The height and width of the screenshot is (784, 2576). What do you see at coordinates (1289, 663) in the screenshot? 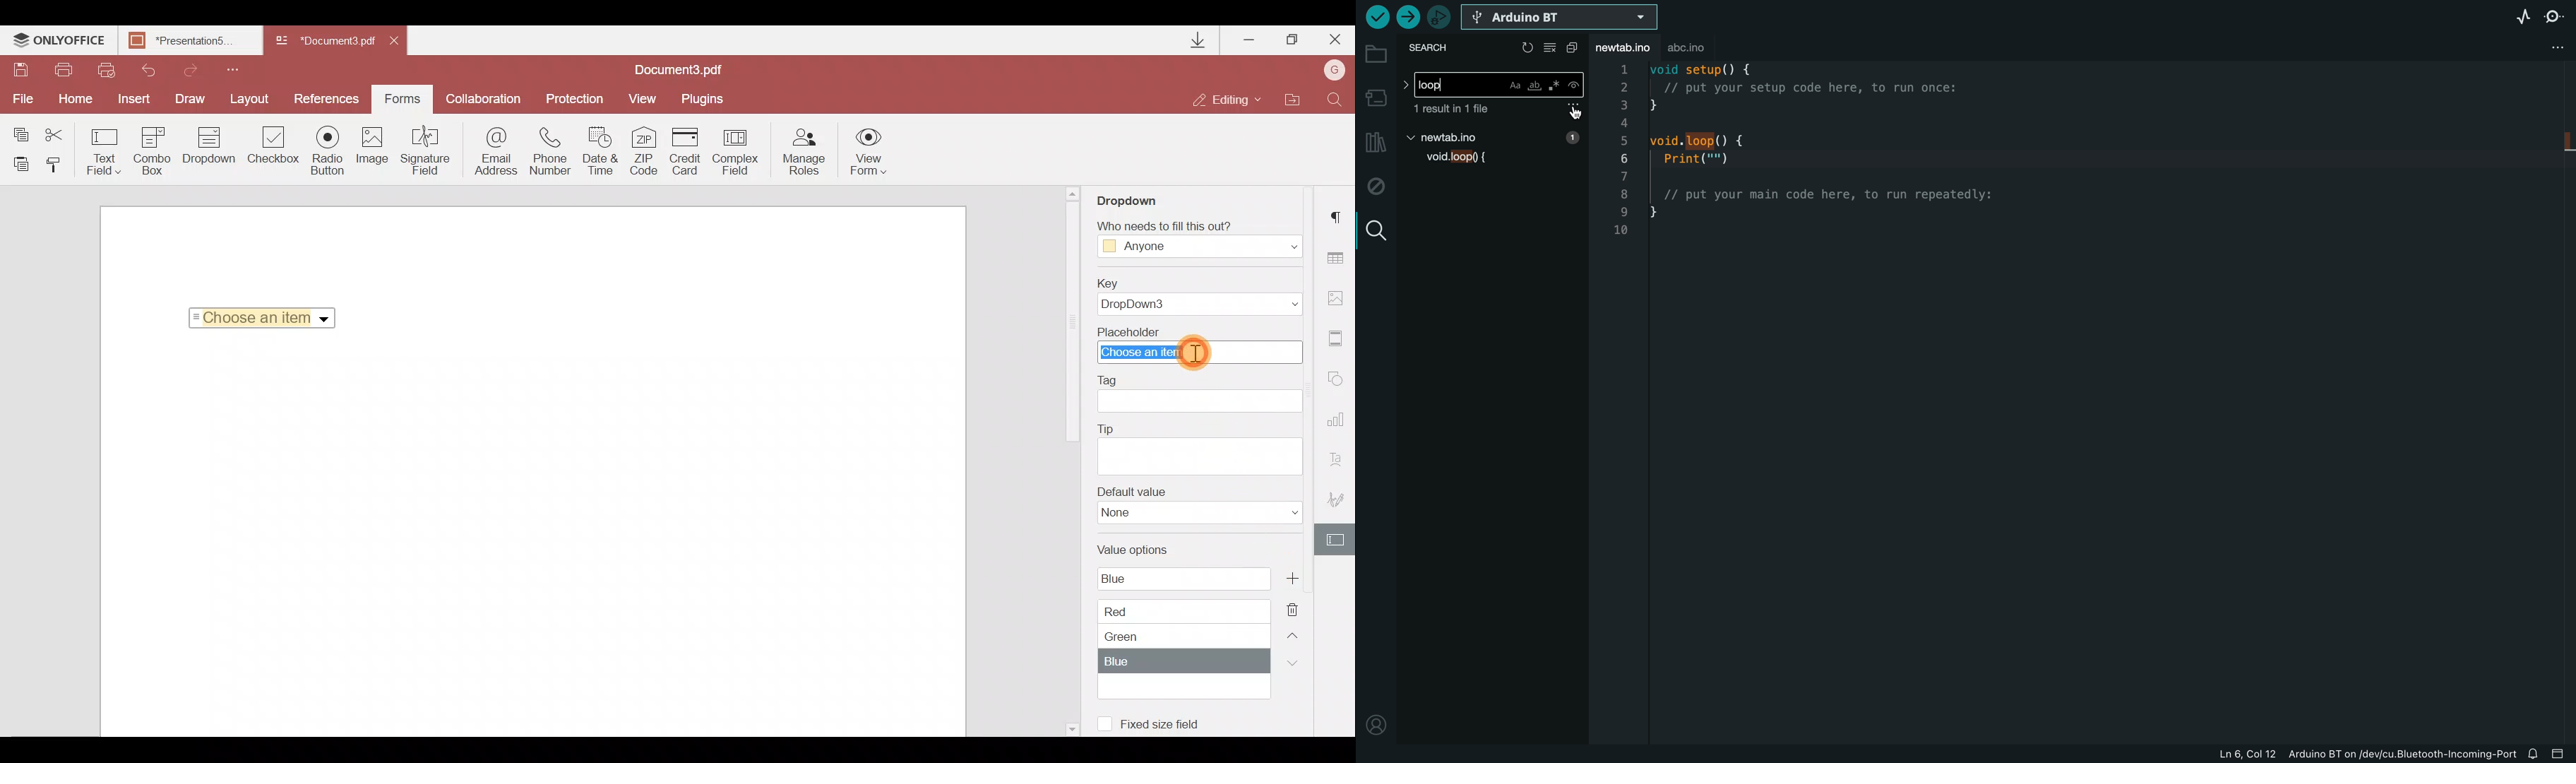
I see `Down` at bounding box center [1289, 663].